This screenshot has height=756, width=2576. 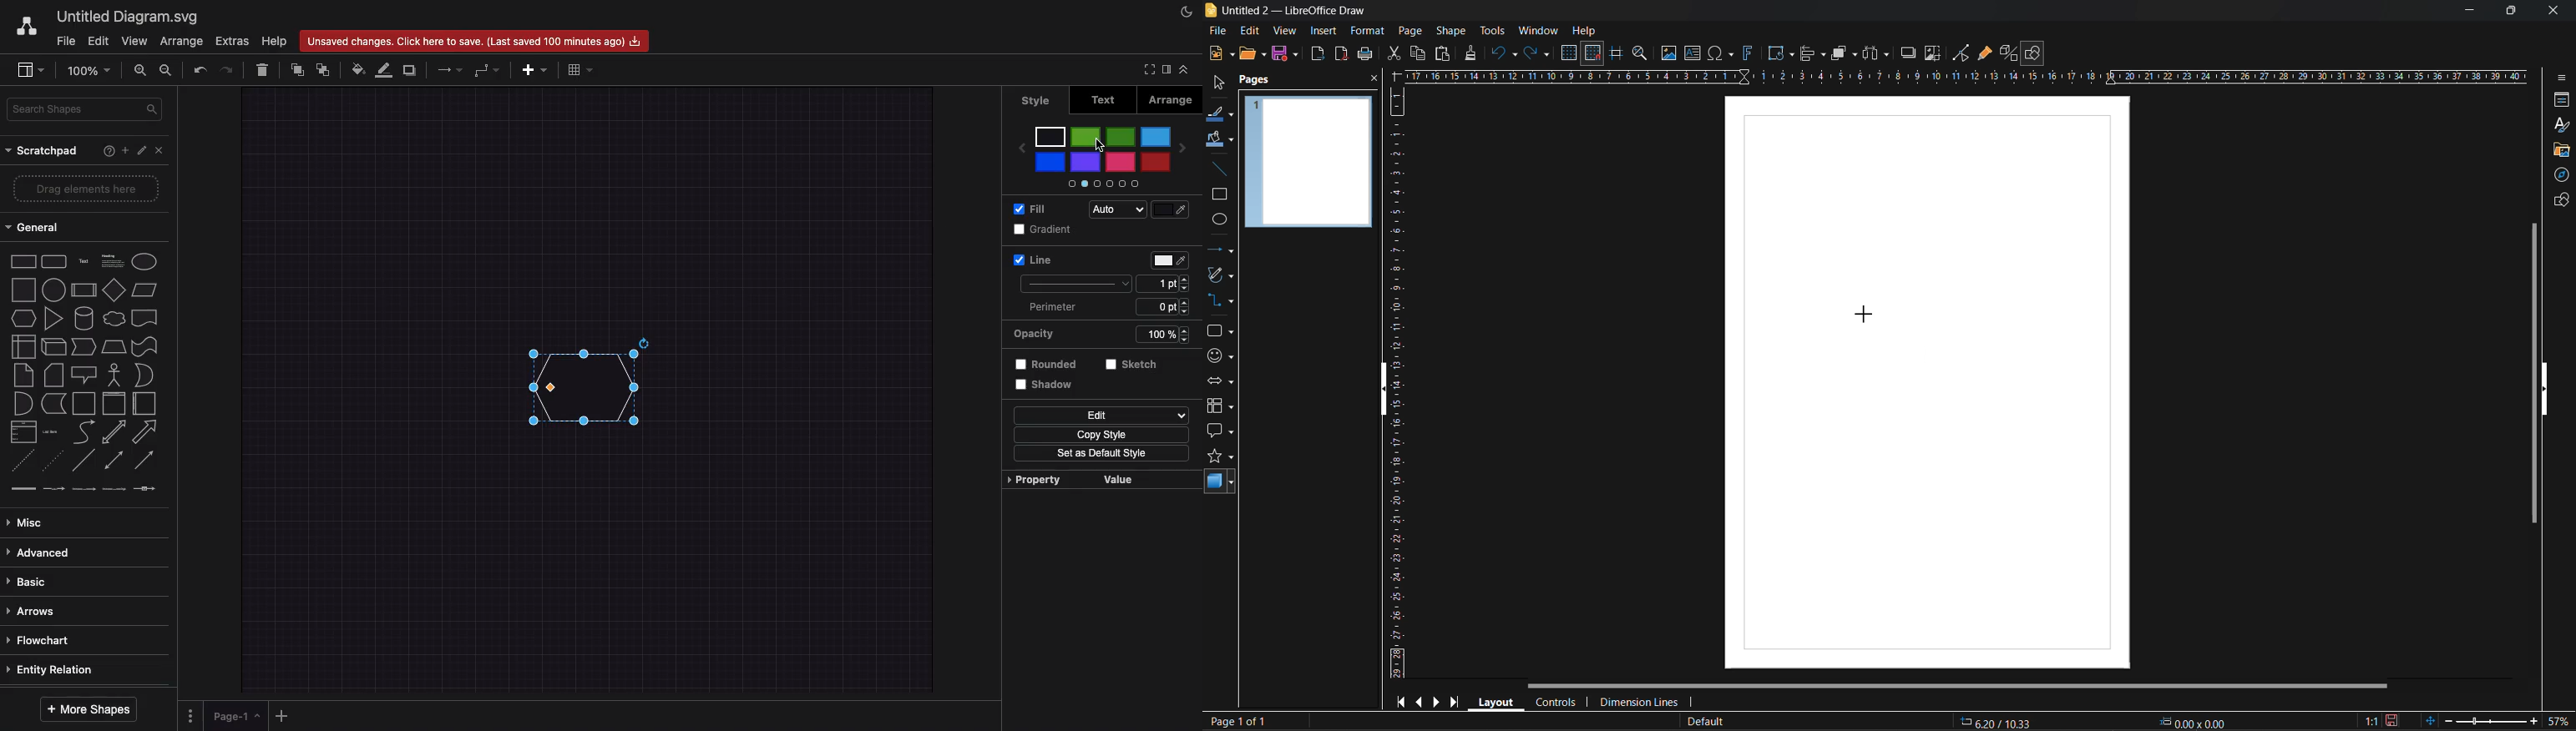 I want to click on Hexagon, so click(x=590, y=389).